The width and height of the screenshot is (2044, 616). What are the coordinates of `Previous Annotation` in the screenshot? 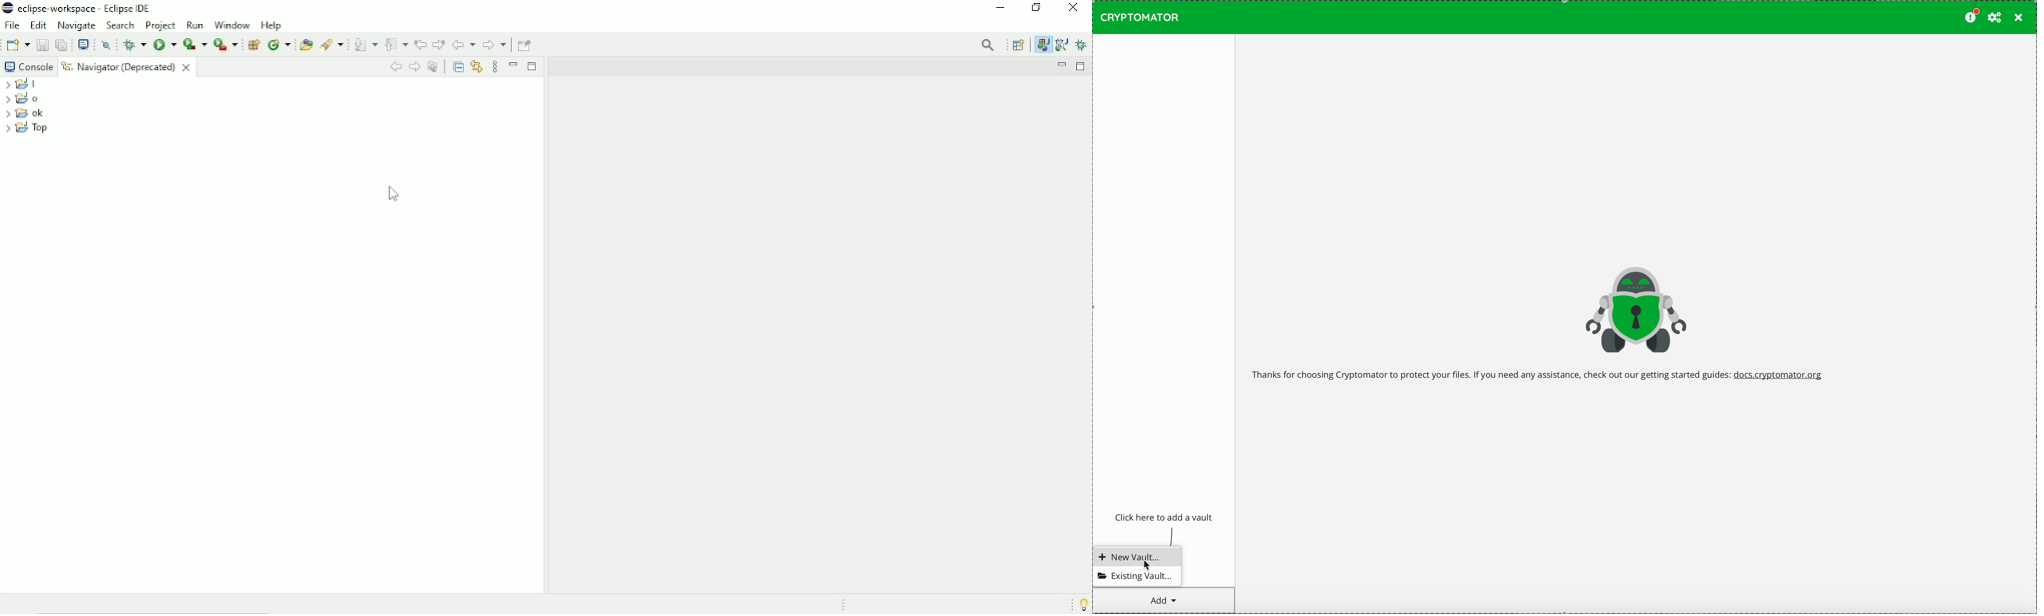 It's located at (396, 44).